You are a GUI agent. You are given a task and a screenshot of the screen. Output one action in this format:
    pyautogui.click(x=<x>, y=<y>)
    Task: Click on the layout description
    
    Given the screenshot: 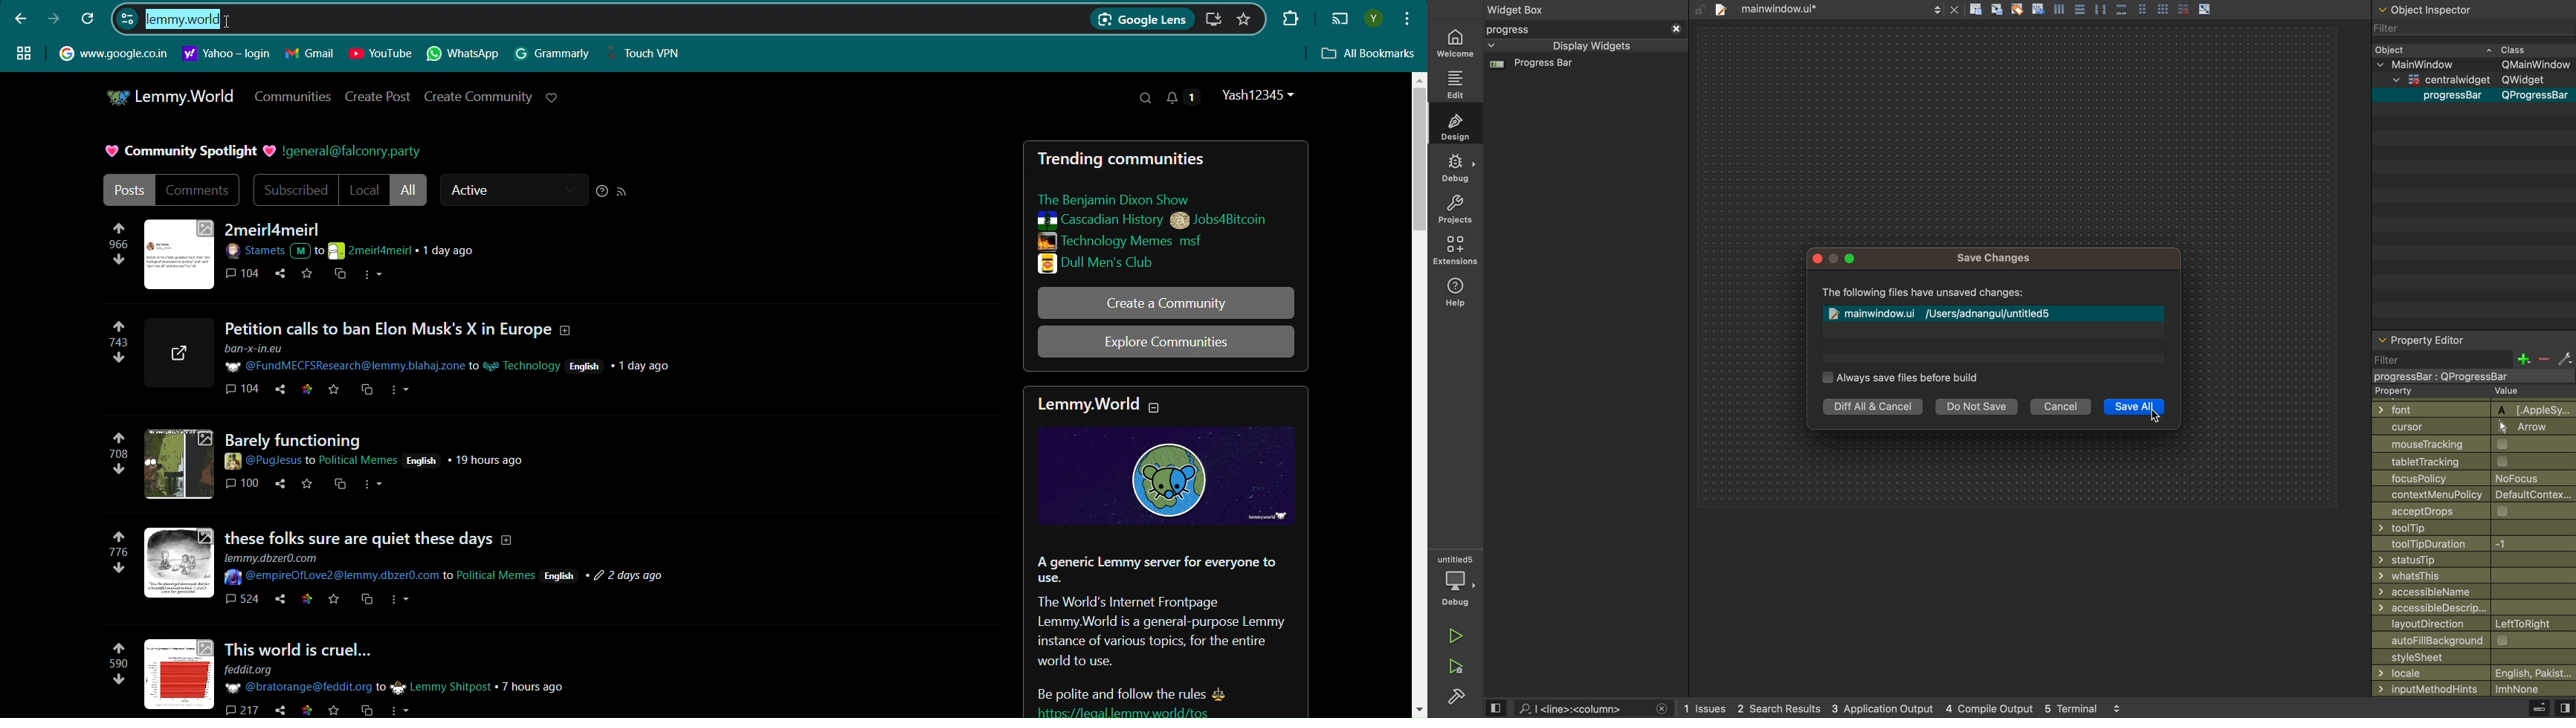 What is the action you would take?
    pyautogui.click(x=2472, y=624)
    